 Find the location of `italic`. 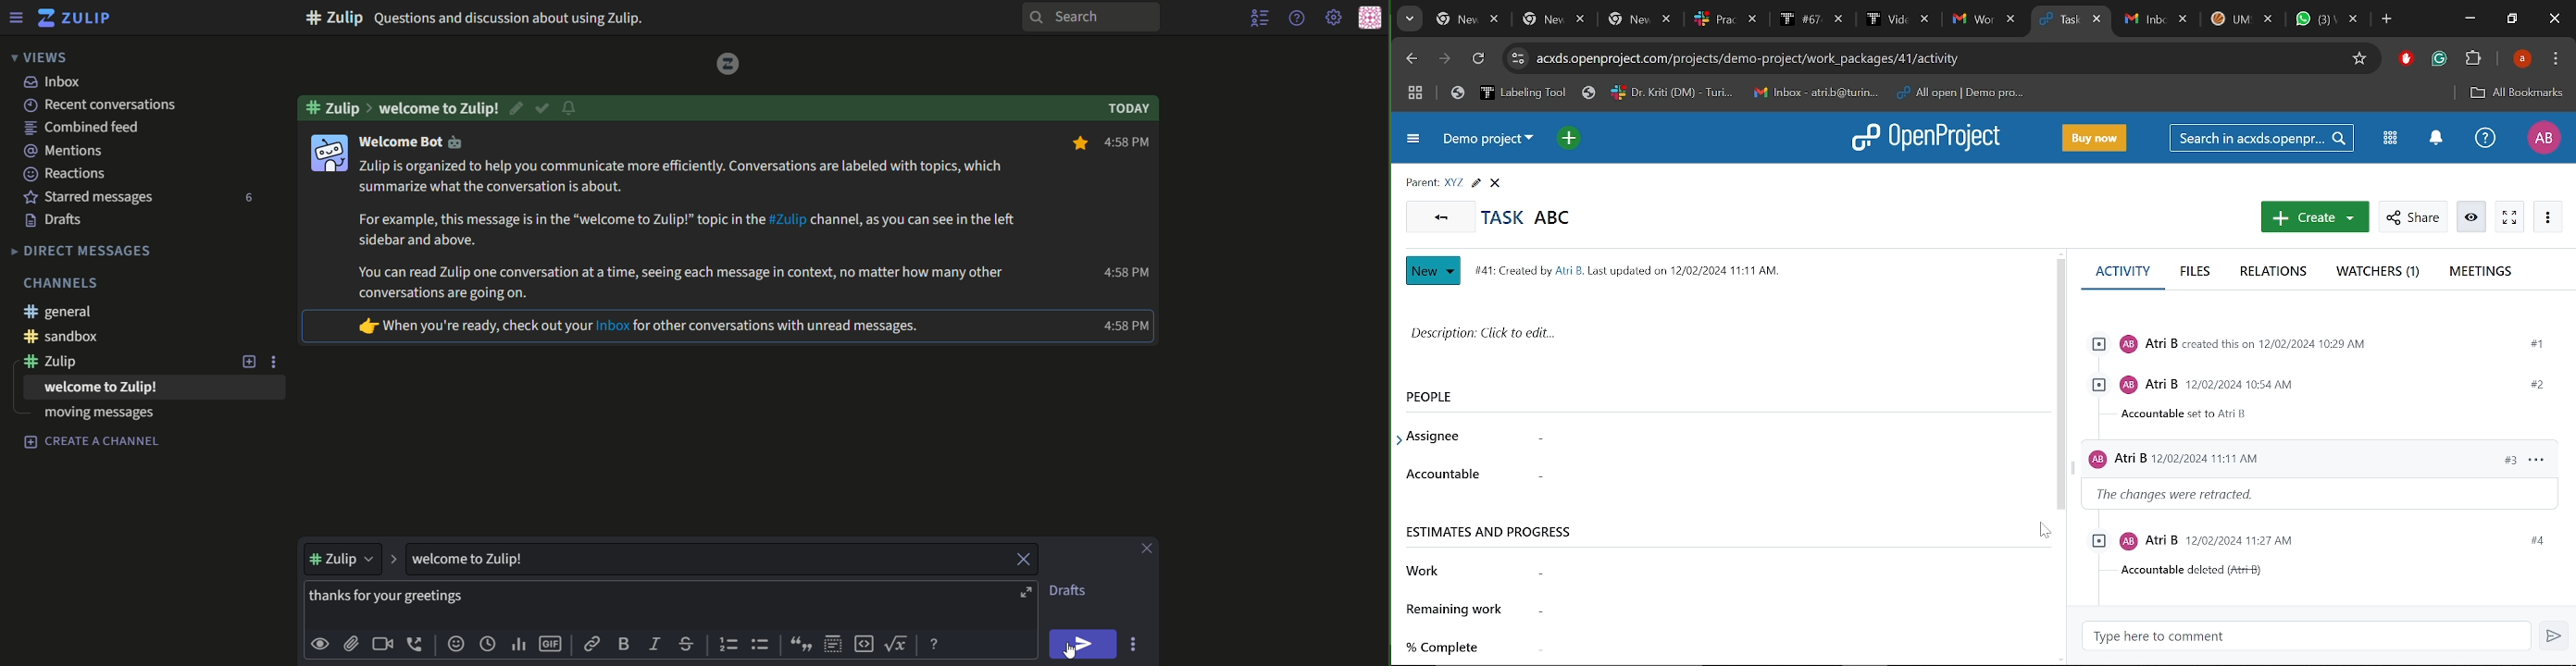

italic is located at coordinates (655, 642).